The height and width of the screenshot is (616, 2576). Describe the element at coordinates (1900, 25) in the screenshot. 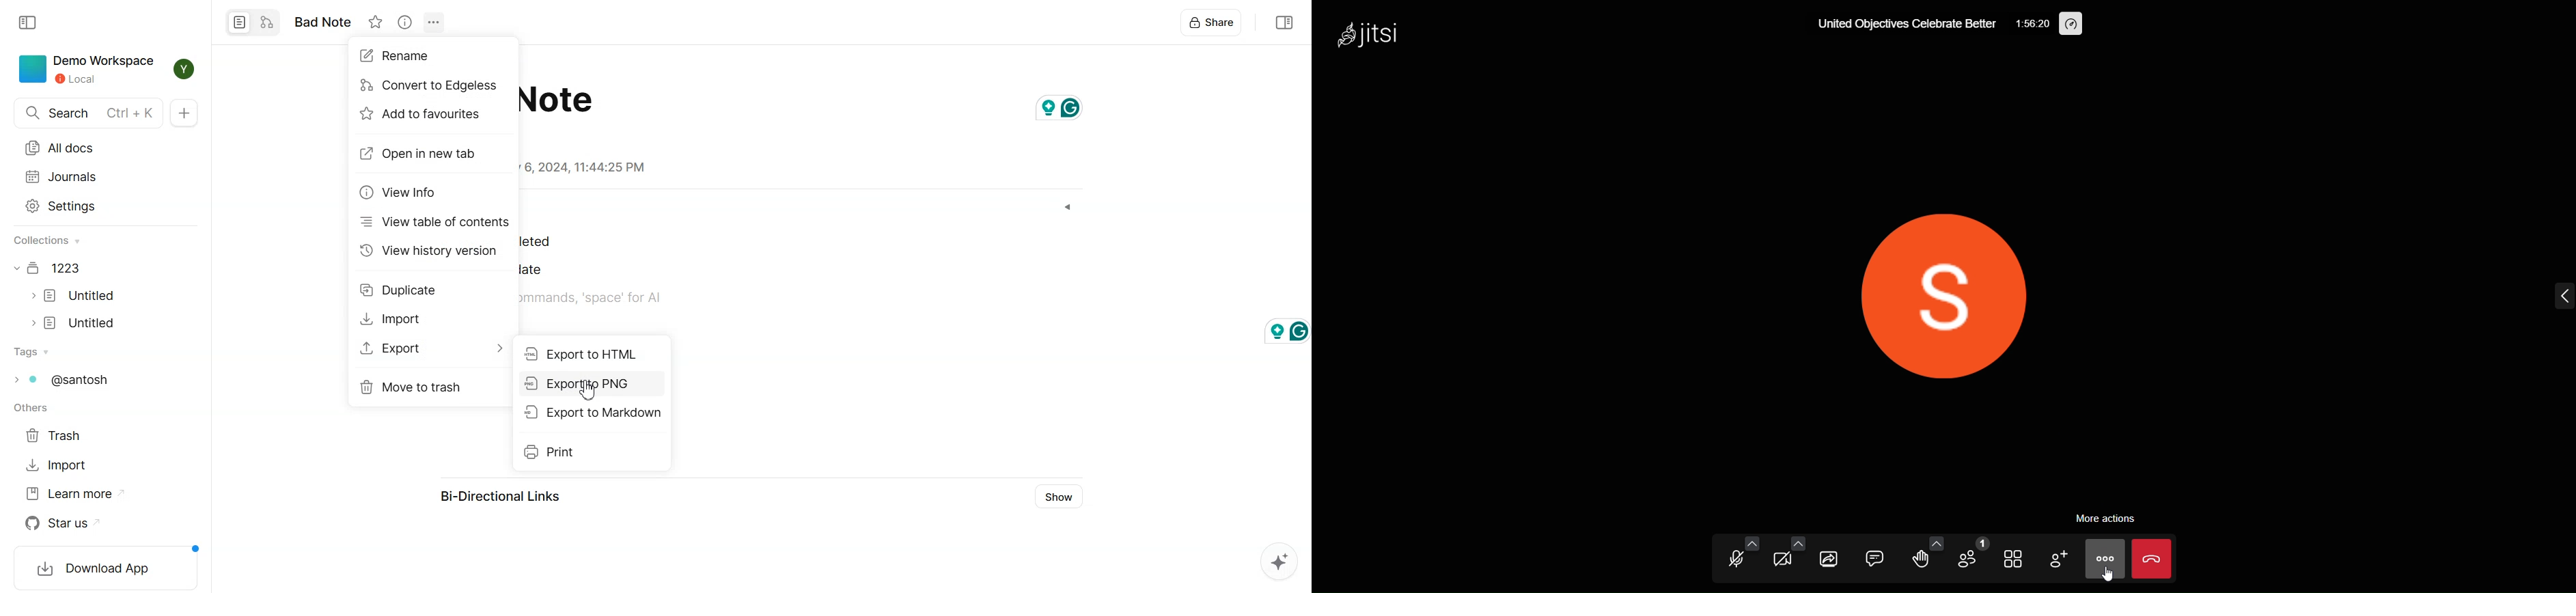

I see `United Objectives Celebrate Better` at that location.